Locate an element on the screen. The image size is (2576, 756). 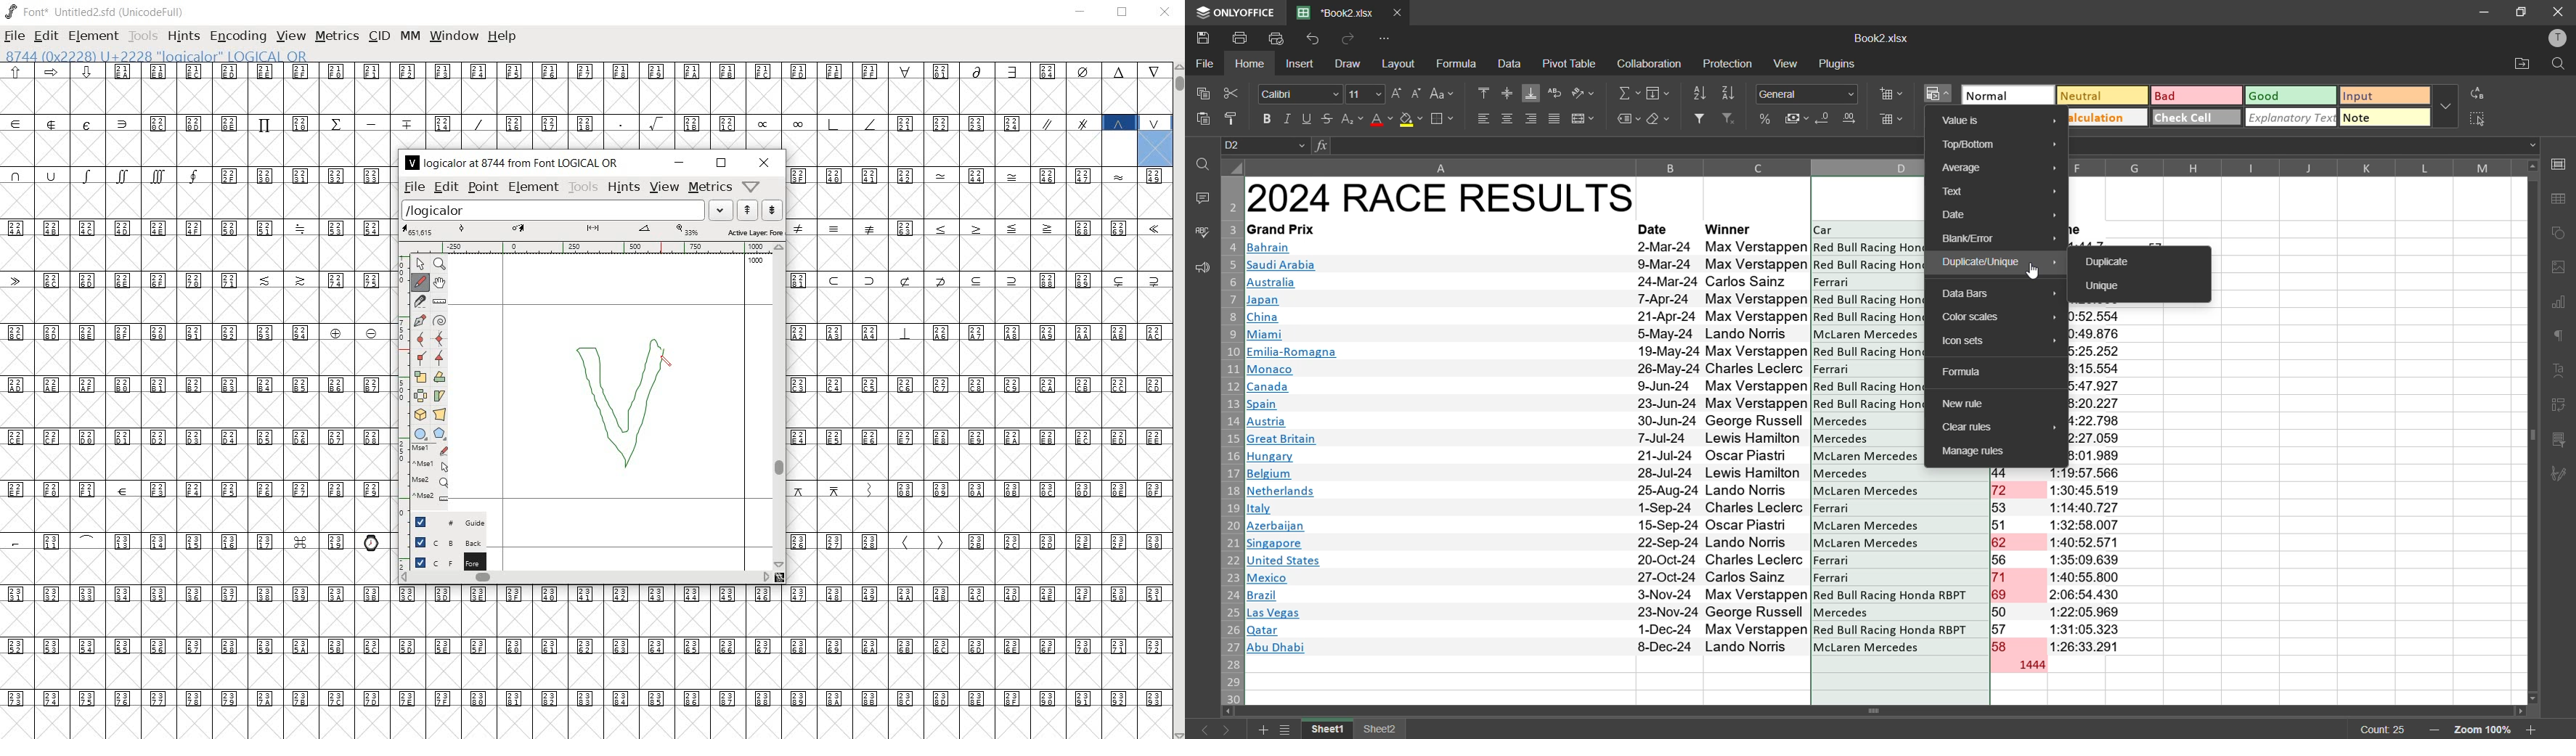
copy is located at coordinates (1199, 90).